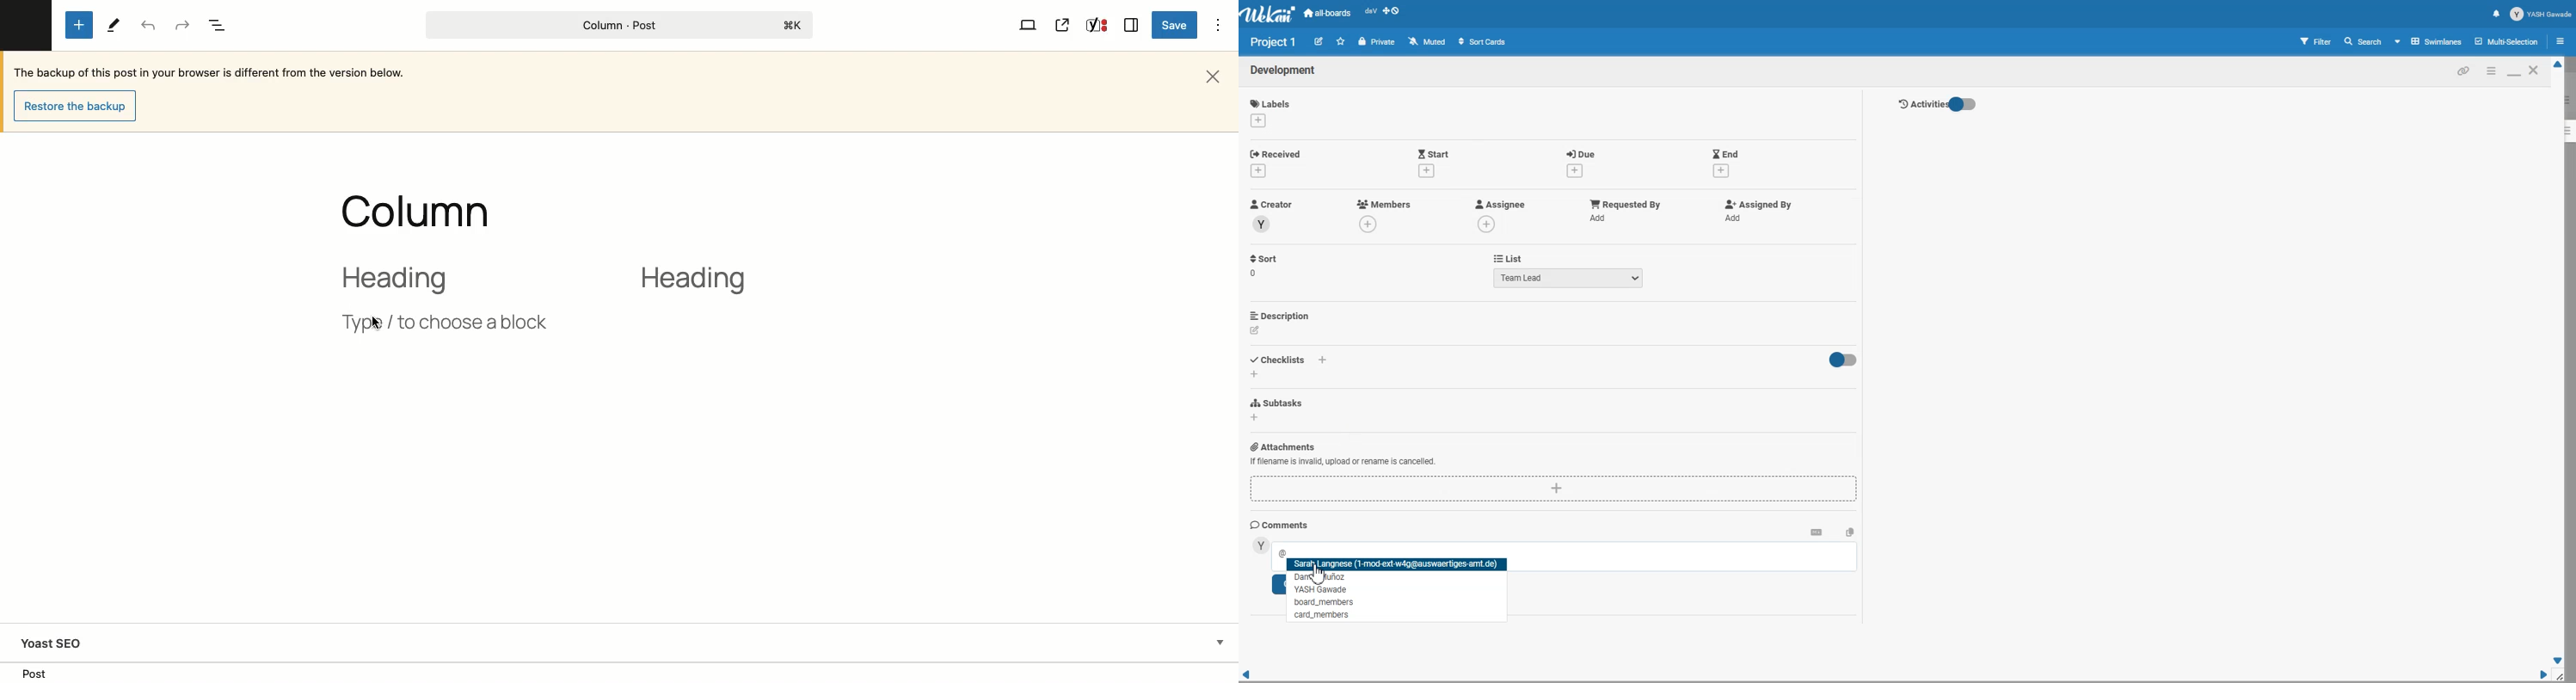 This screenshot has width=2576, height=700. I want to click on Column - Post, so click(615, 25).